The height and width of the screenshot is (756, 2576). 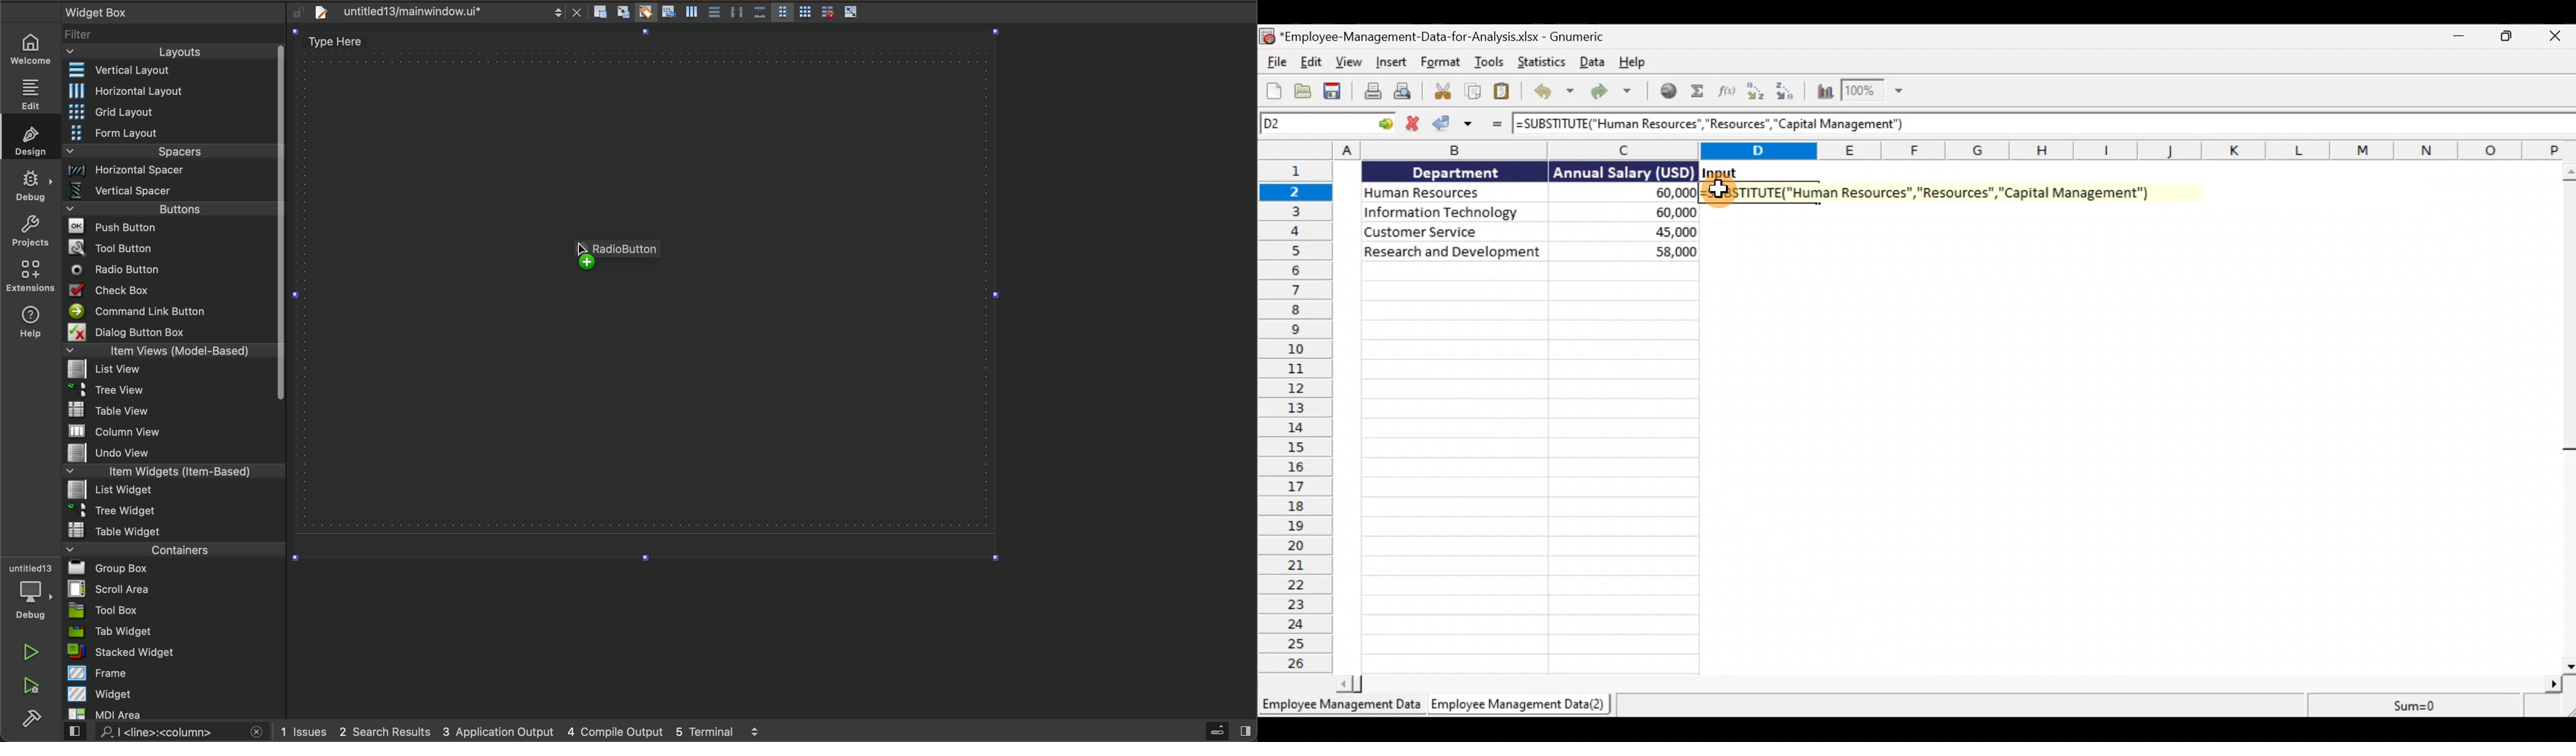 I want to click on table view, so click(x=174, y=411).